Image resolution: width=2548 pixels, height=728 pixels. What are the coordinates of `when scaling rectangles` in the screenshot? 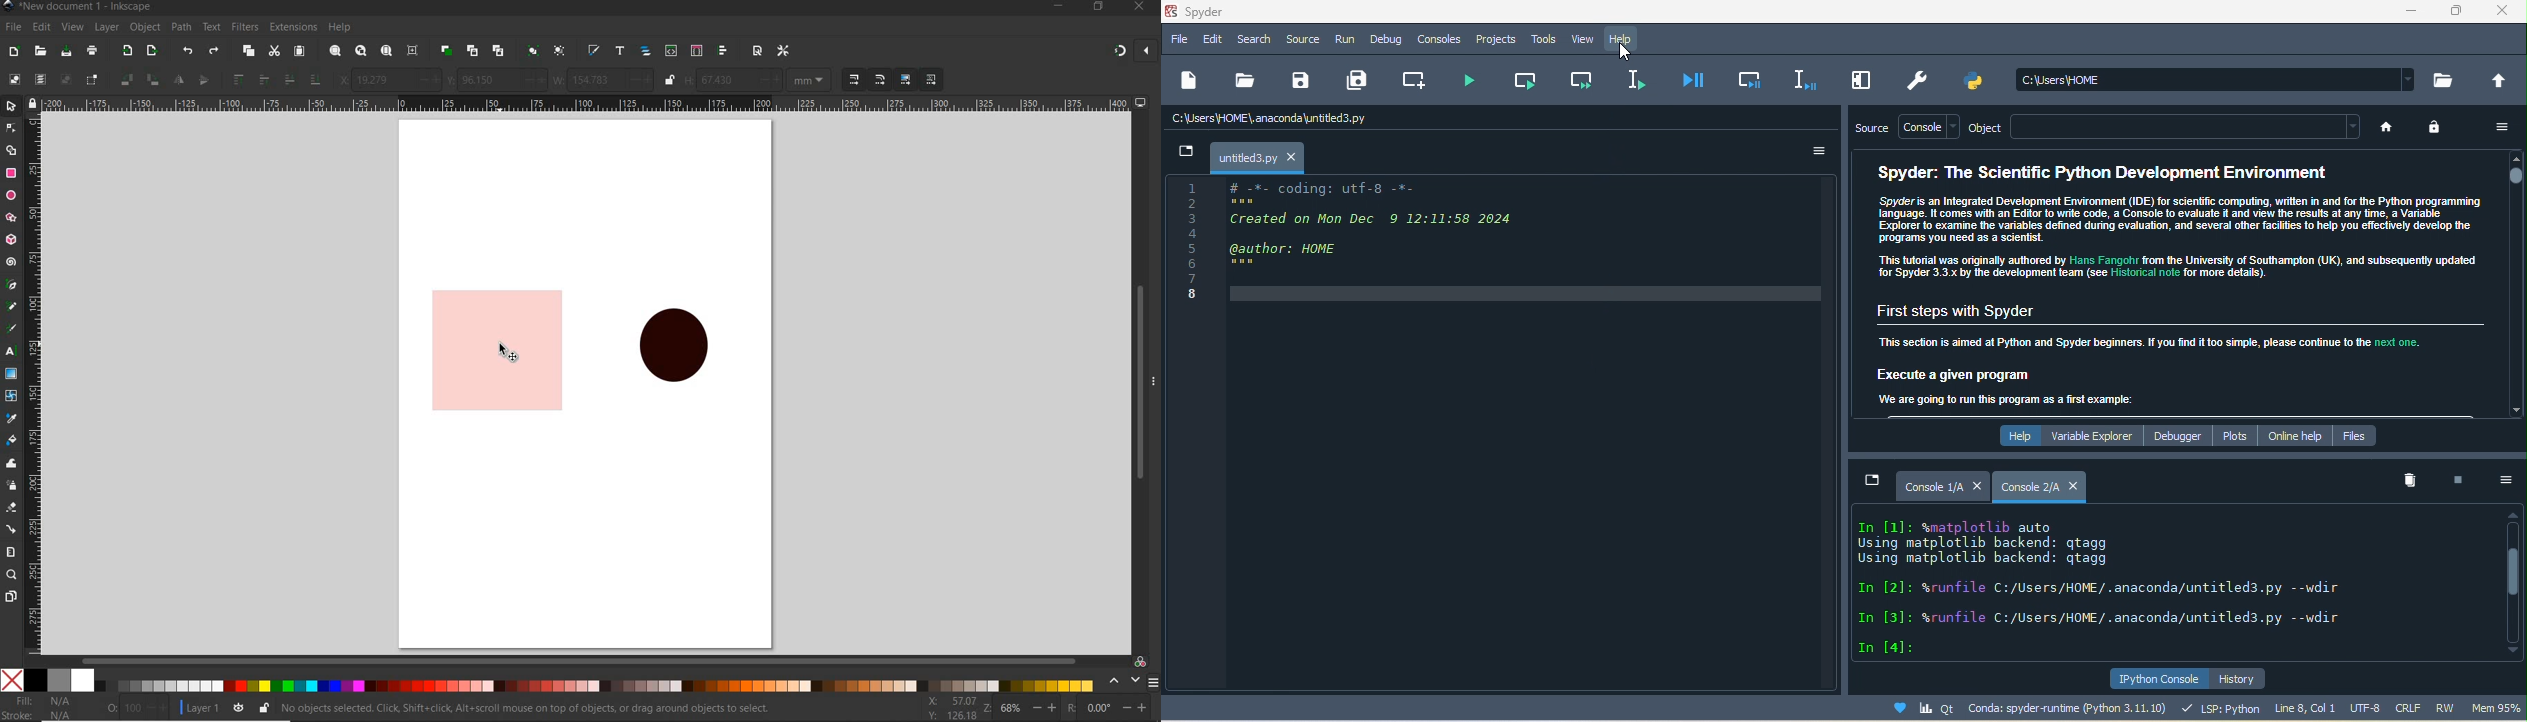 It's located at (880, 80).